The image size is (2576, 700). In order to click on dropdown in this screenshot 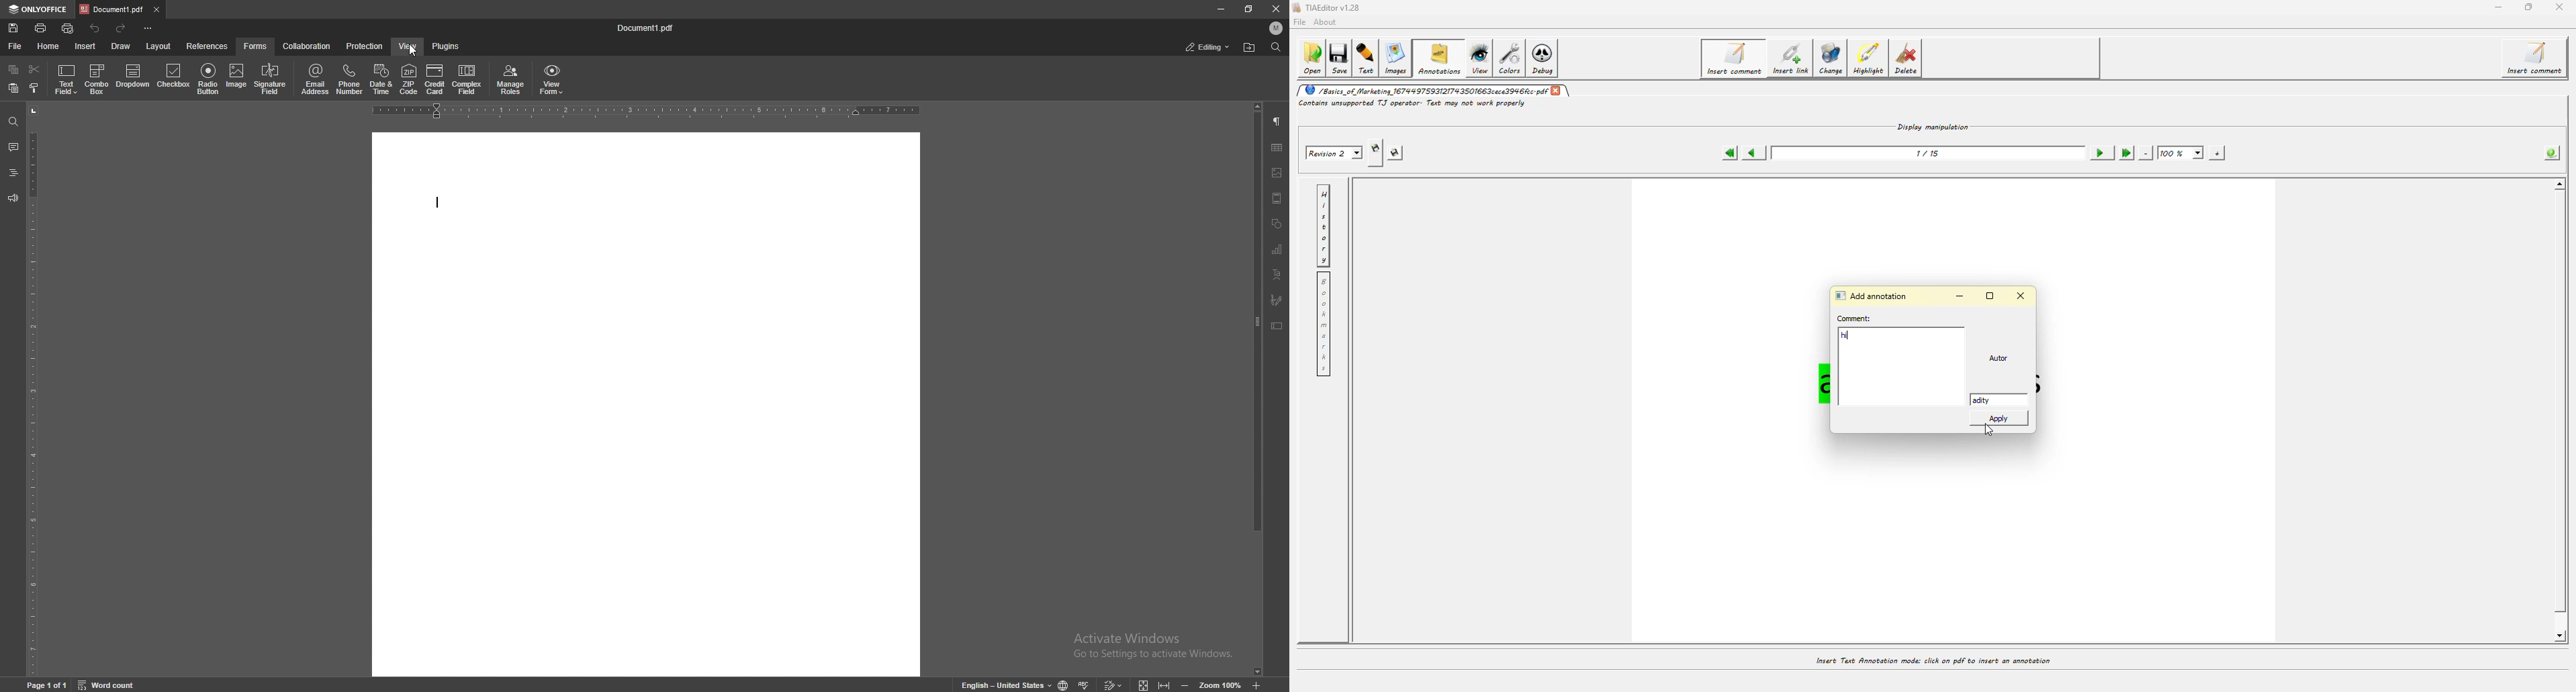, I will do `click(134, 76)`.